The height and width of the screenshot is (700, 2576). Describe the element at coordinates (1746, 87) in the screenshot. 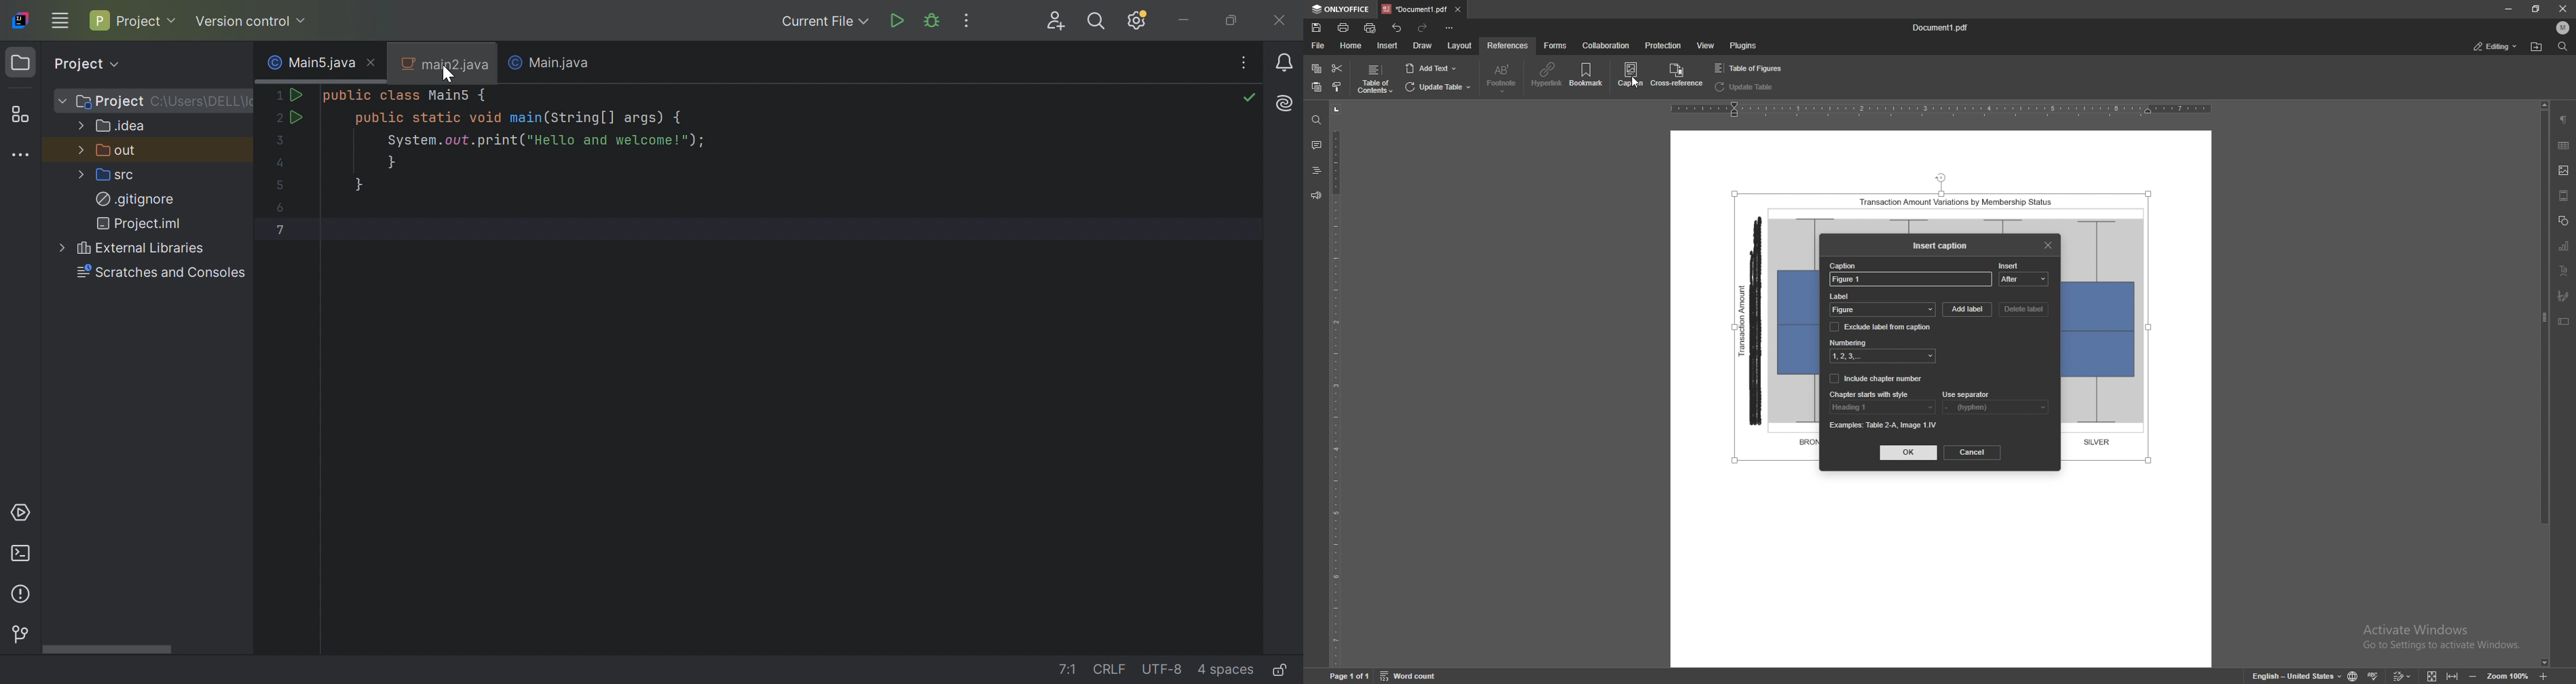

I see `update table` at that location.